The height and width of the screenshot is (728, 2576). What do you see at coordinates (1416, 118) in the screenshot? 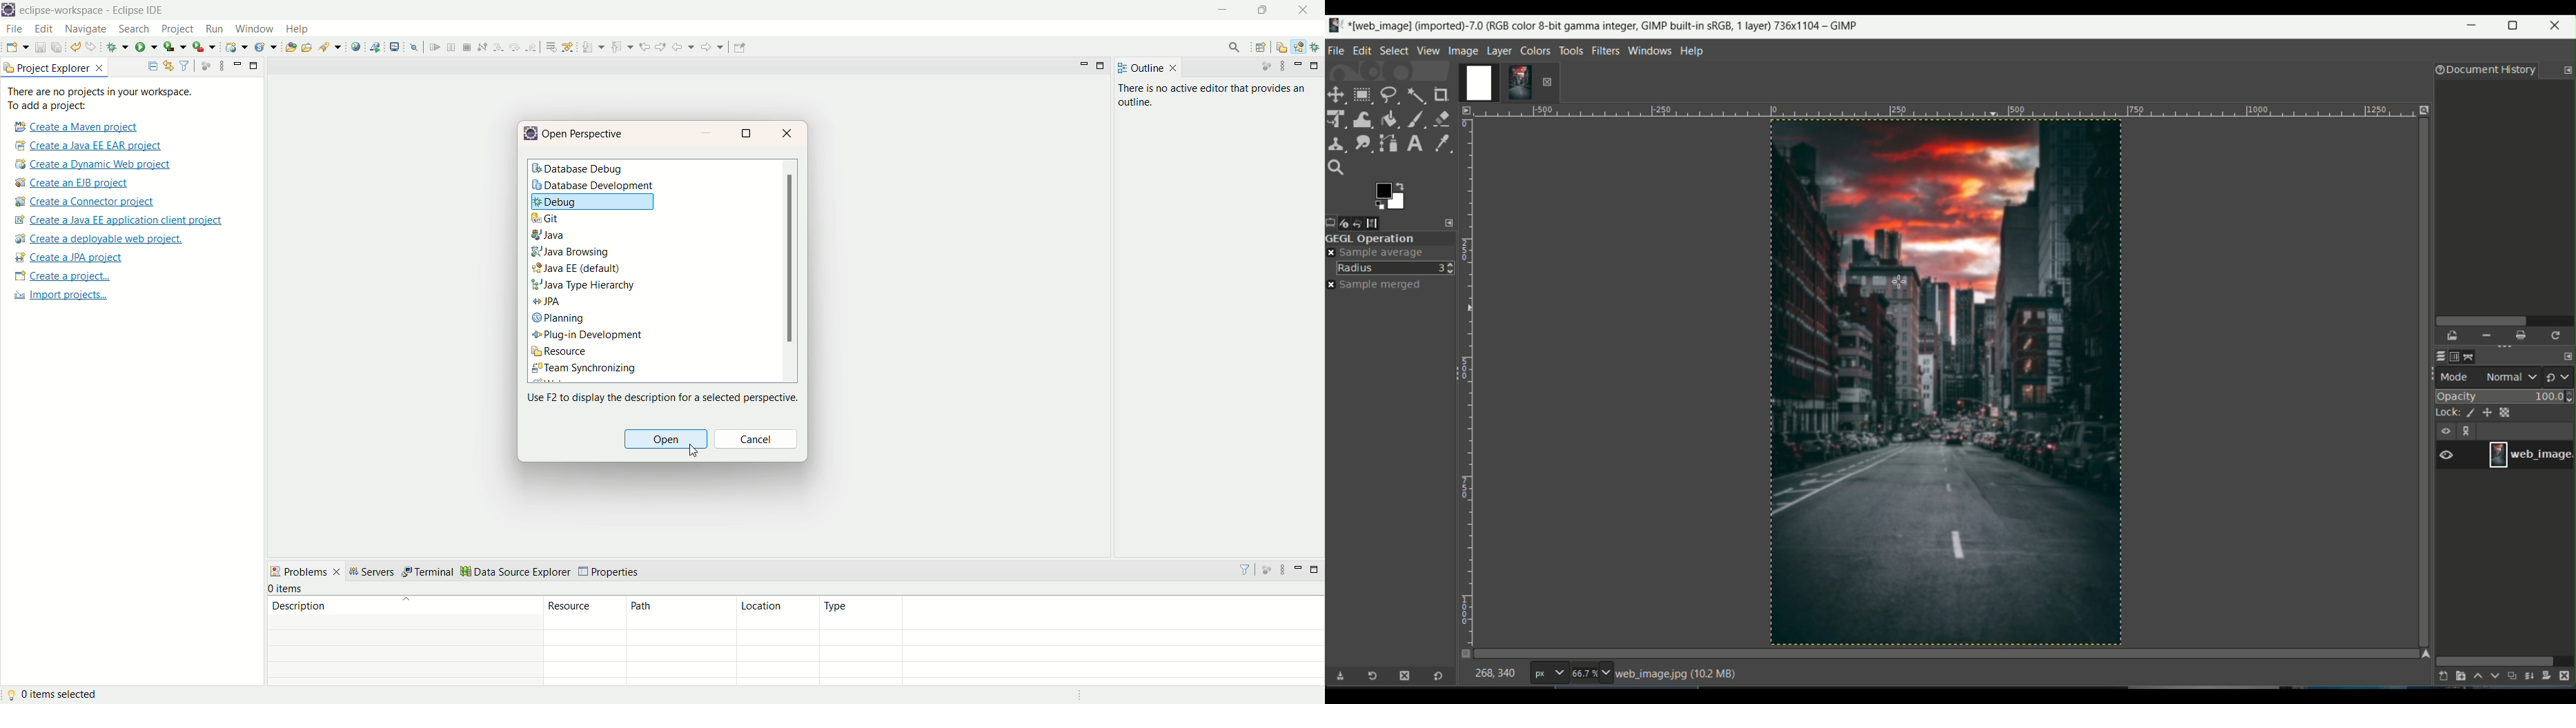
I see `paintbrush tool` at bounding box center [1416, 118].